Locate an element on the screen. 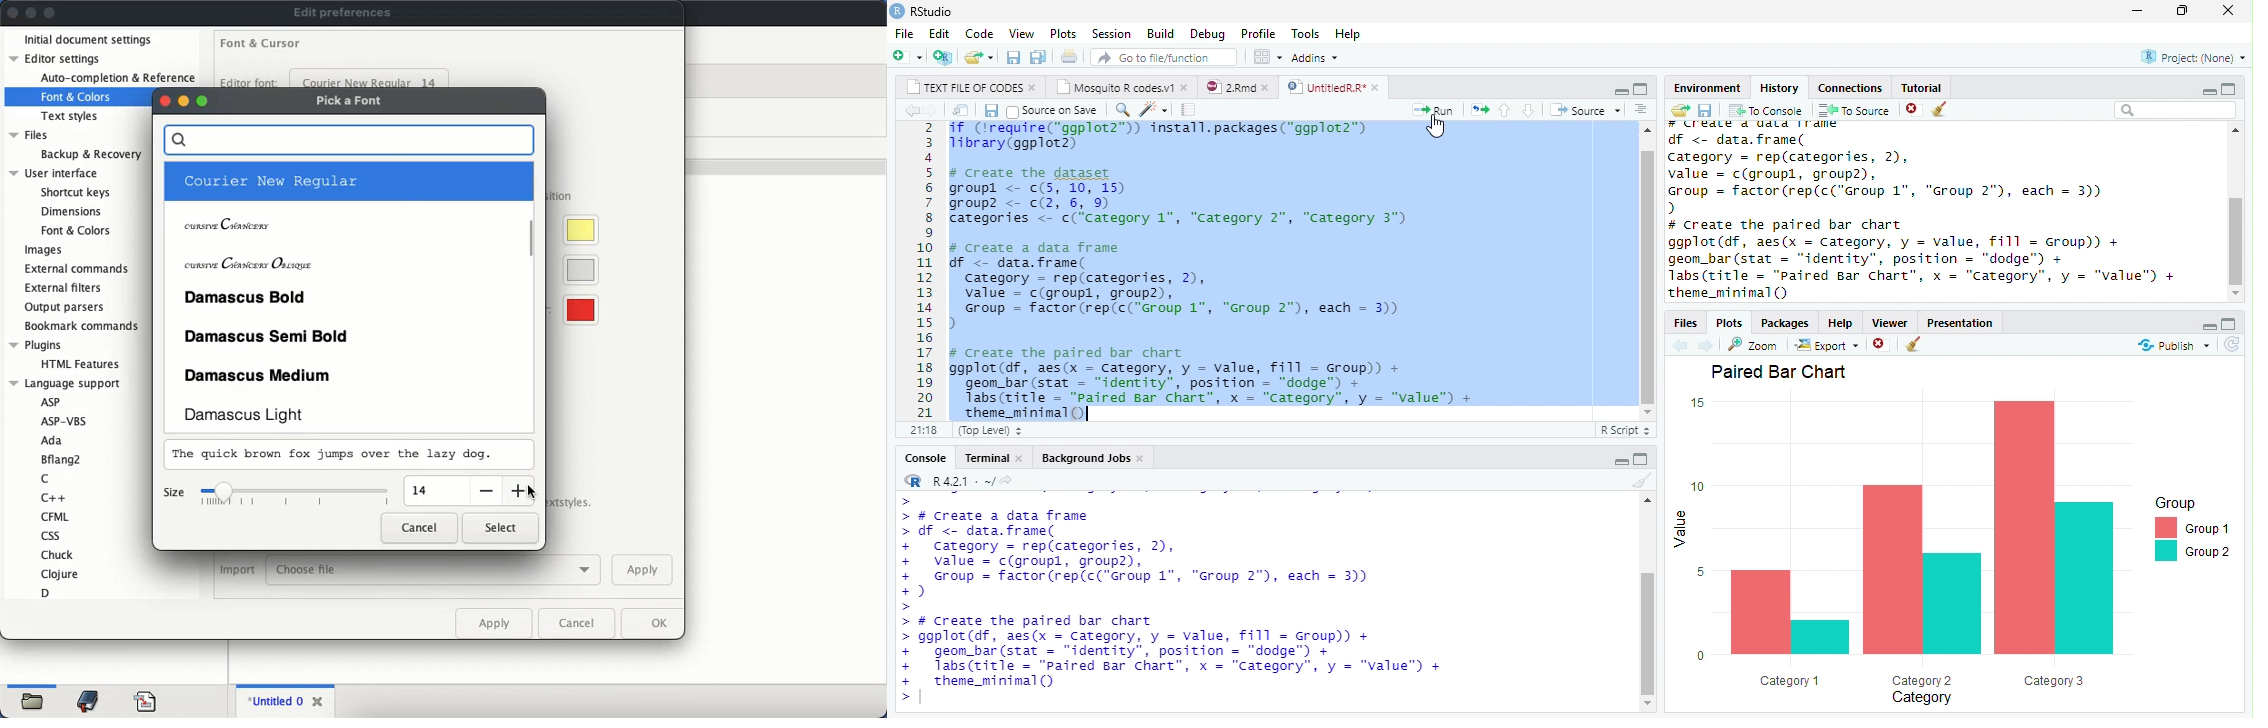 Image resolution: width=2268 pixels, height=728 pixels. scroll bar is located at coordinates (1646, 634).